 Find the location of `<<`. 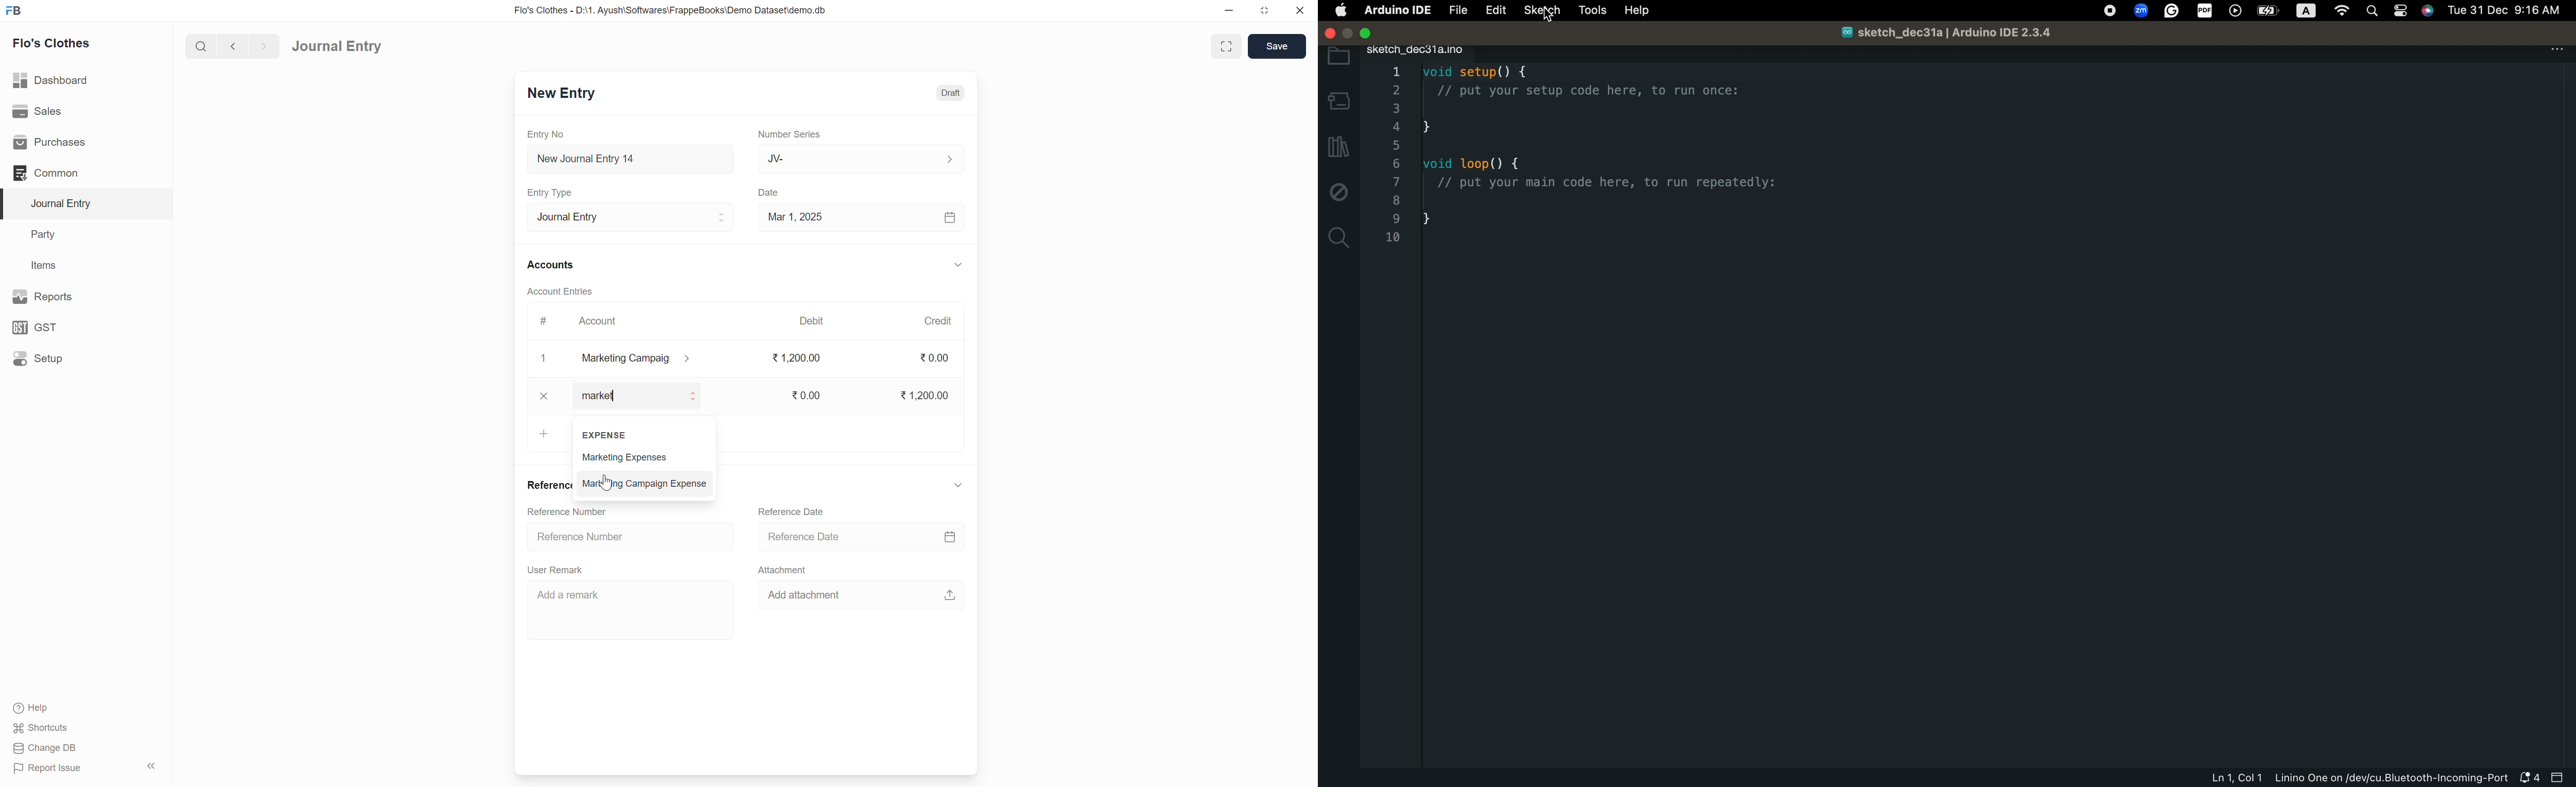

<< is located at coordinates (151, 766).